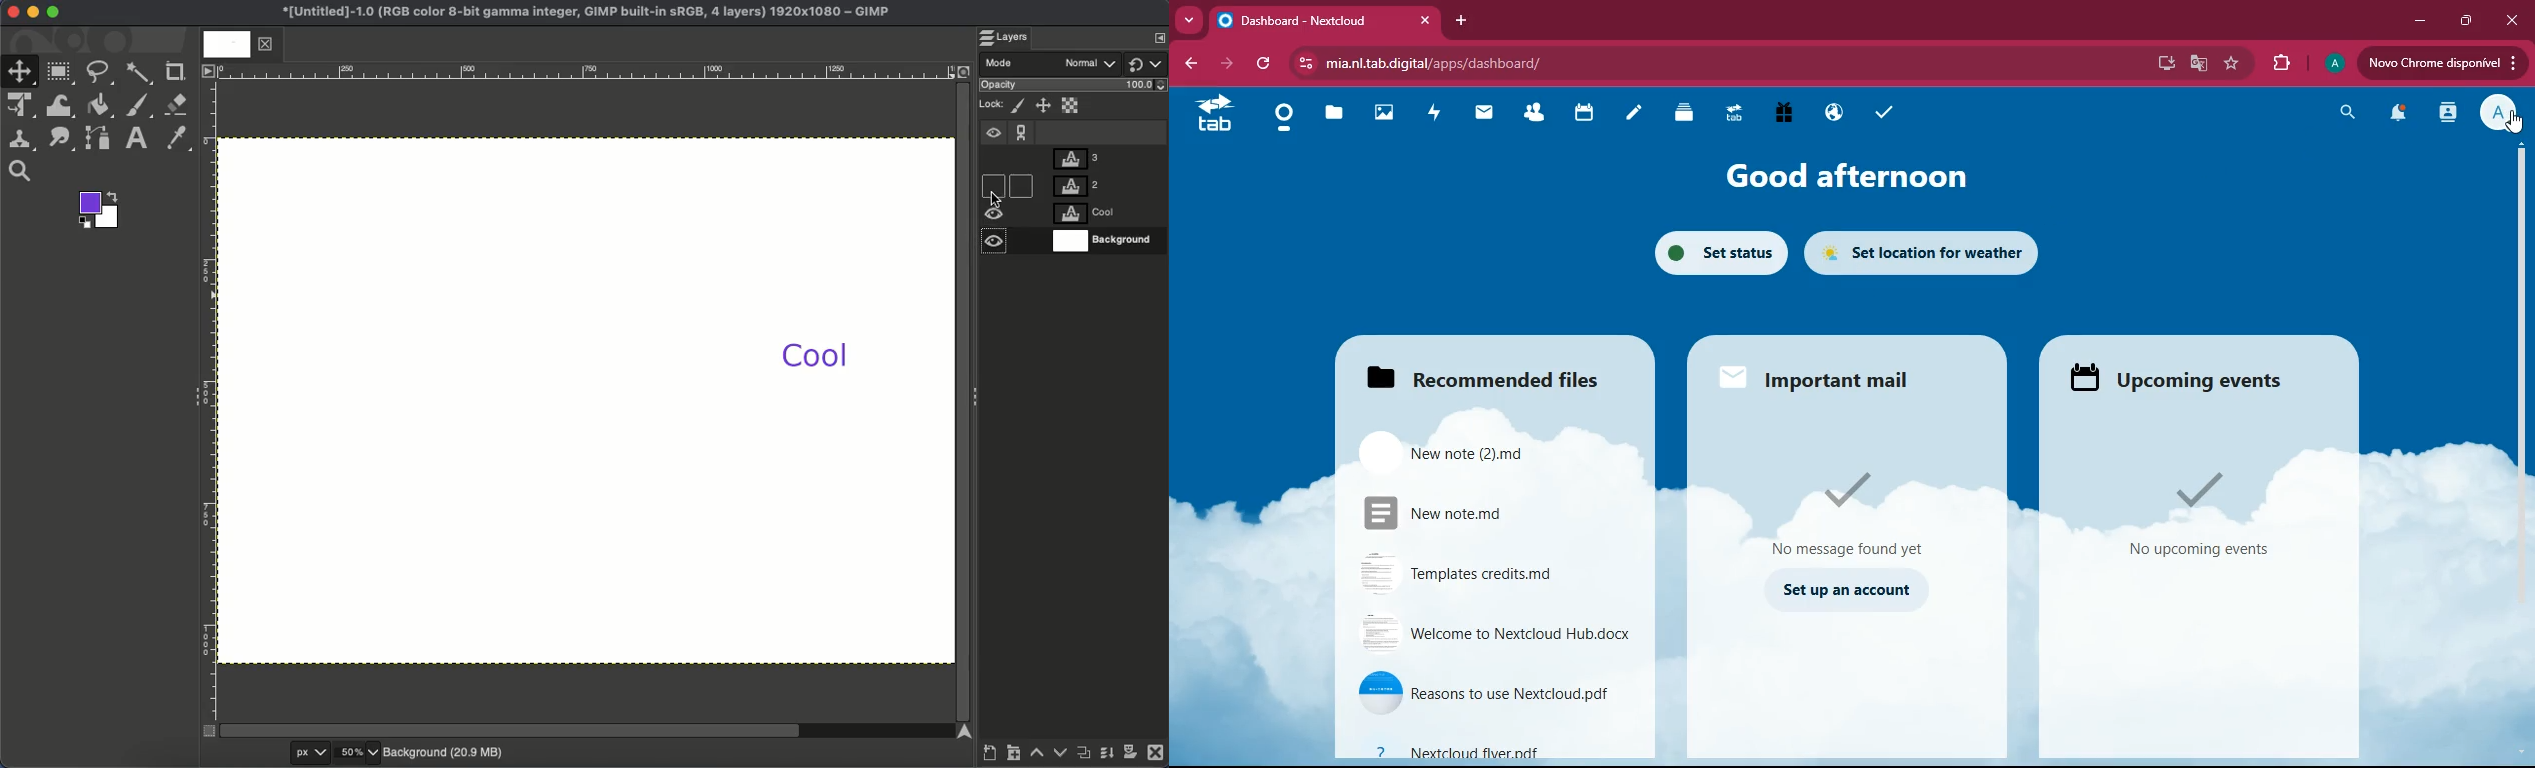 The width and height of the screenshot is (2548, 784). Describe the element at coordinates (1322, 21) in the screenshot. I see `tab` at that location.